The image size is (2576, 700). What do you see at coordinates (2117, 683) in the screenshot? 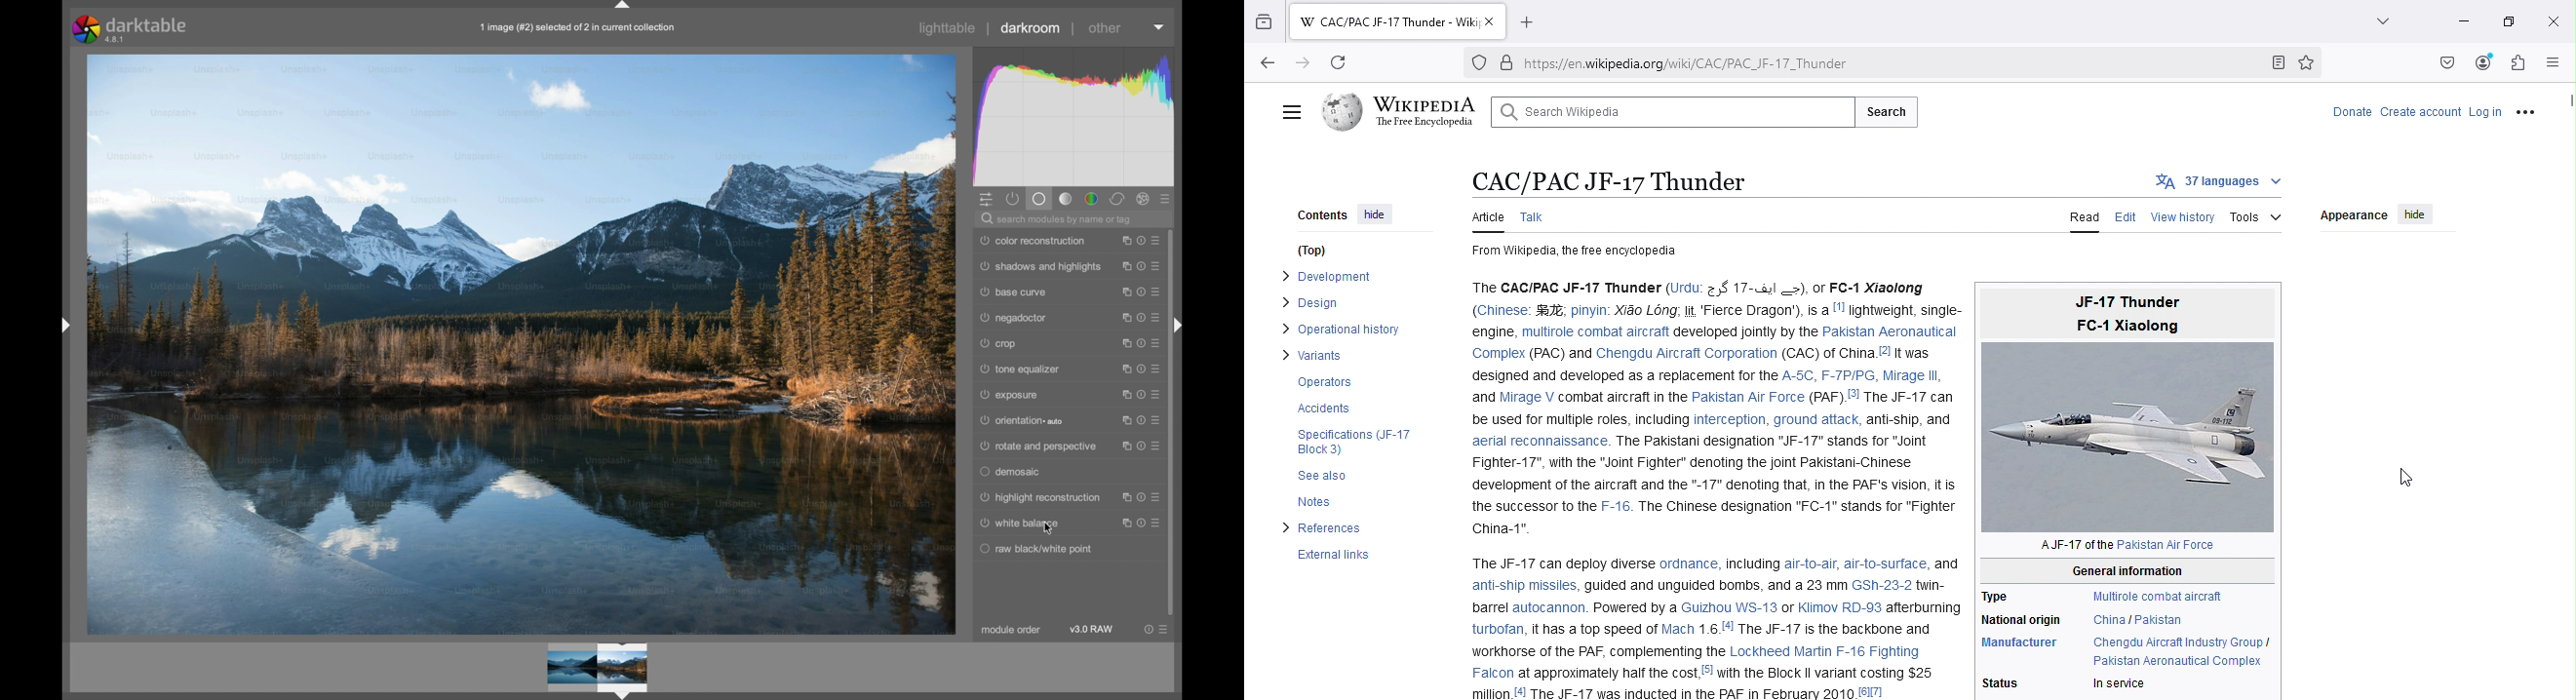
I see `In service` at bounding box center [2117, 683].